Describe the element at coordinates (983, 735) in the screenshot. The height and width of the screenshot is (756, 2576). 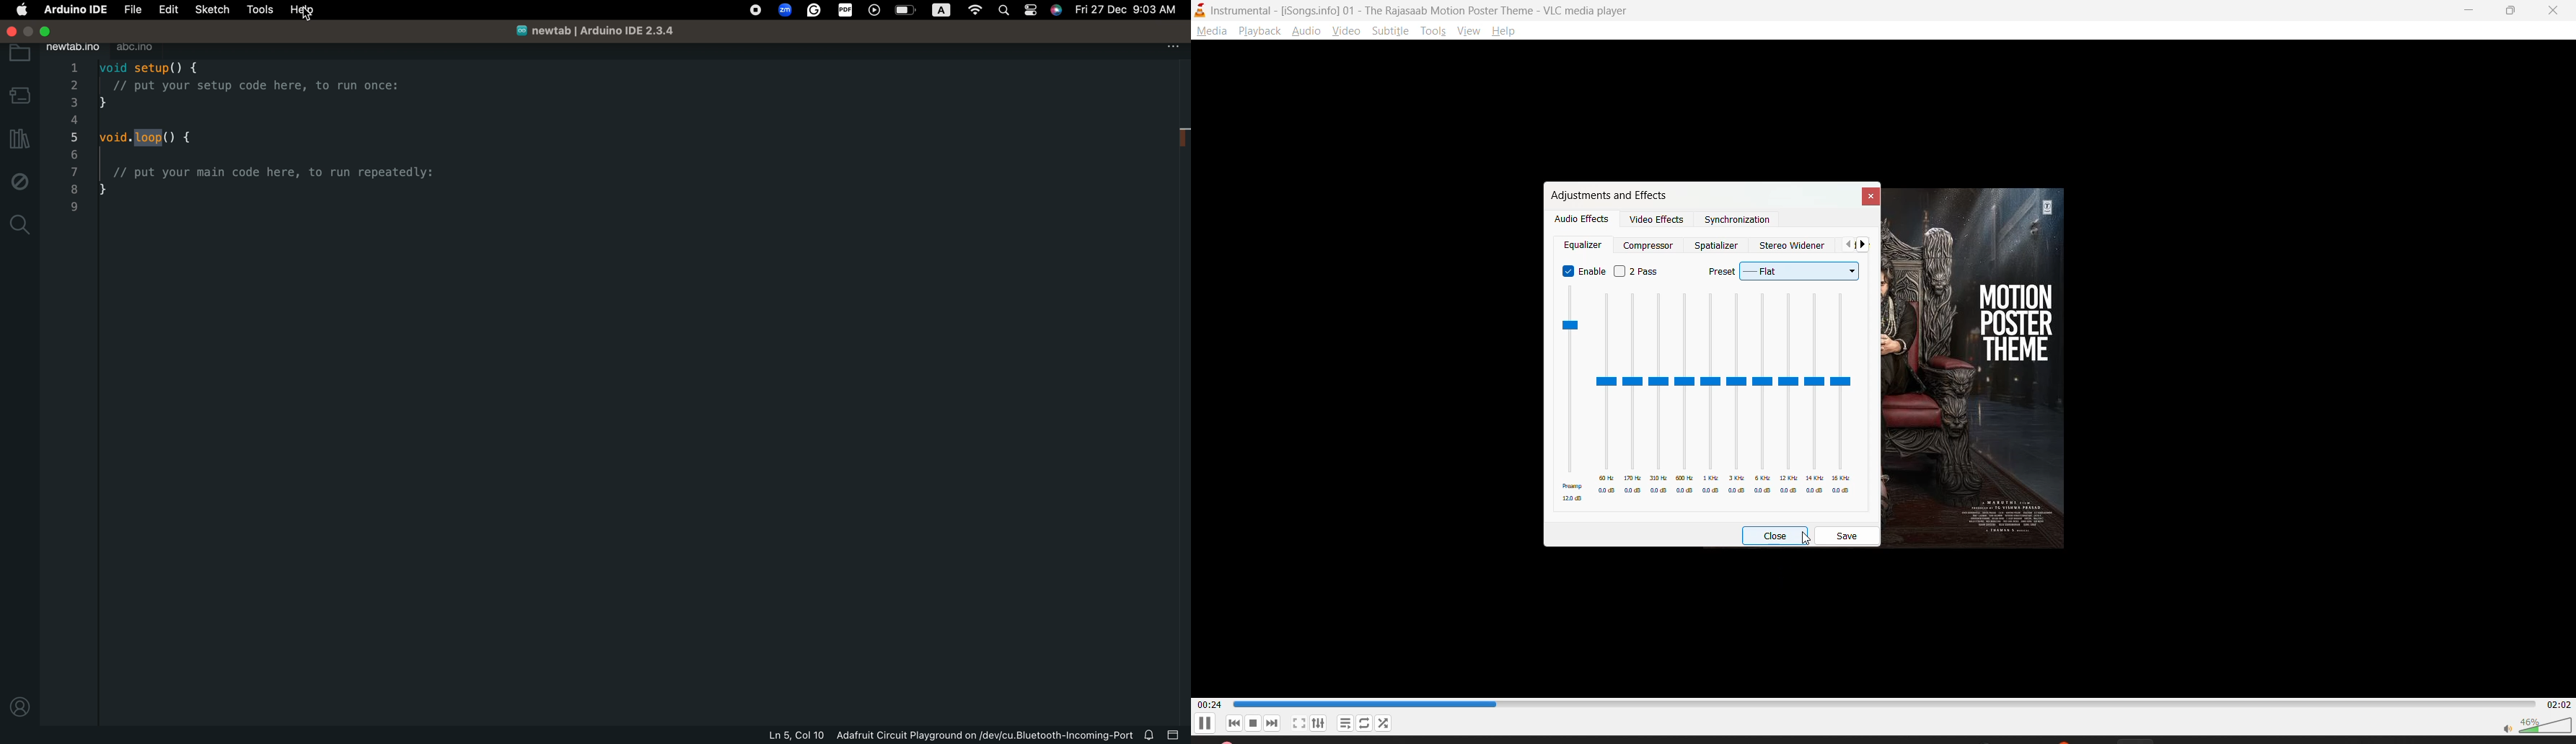
I see `Adafruit Circuit Playground on/dev/cu.Bluetooth-Incoming-Port` at that location.